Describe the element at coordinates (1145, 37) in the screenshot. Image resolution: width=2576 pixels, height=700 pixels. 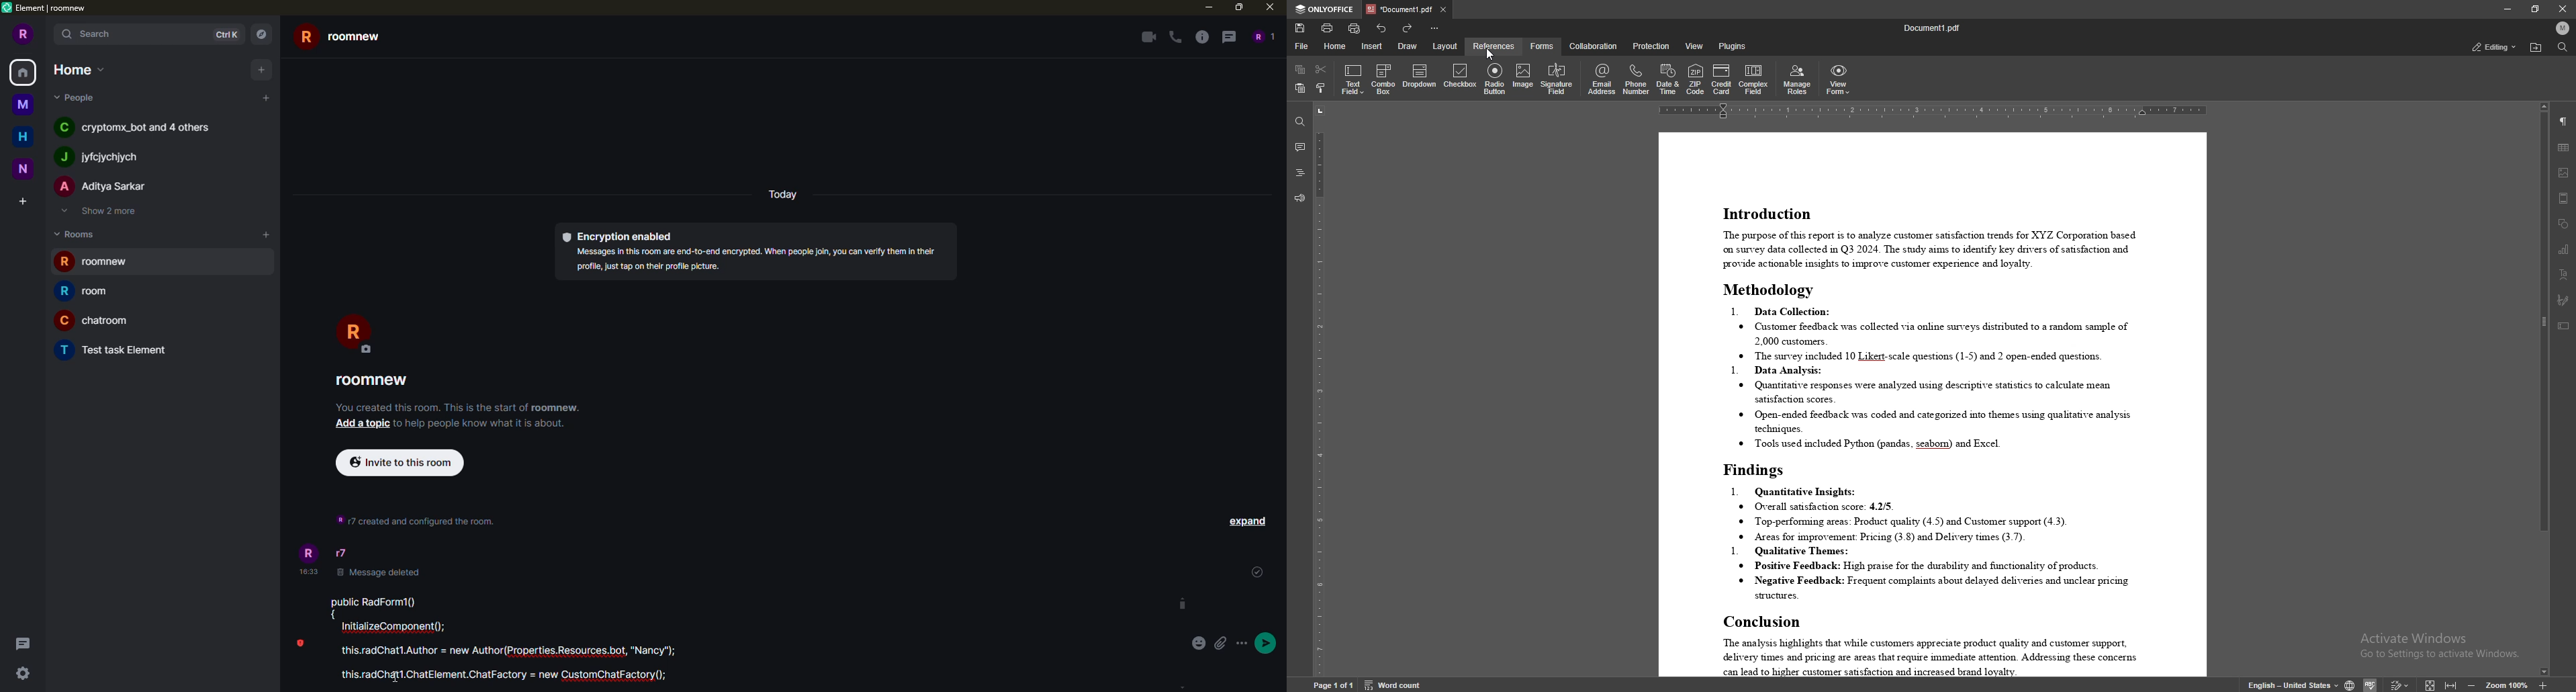
I see `video call` at that location.